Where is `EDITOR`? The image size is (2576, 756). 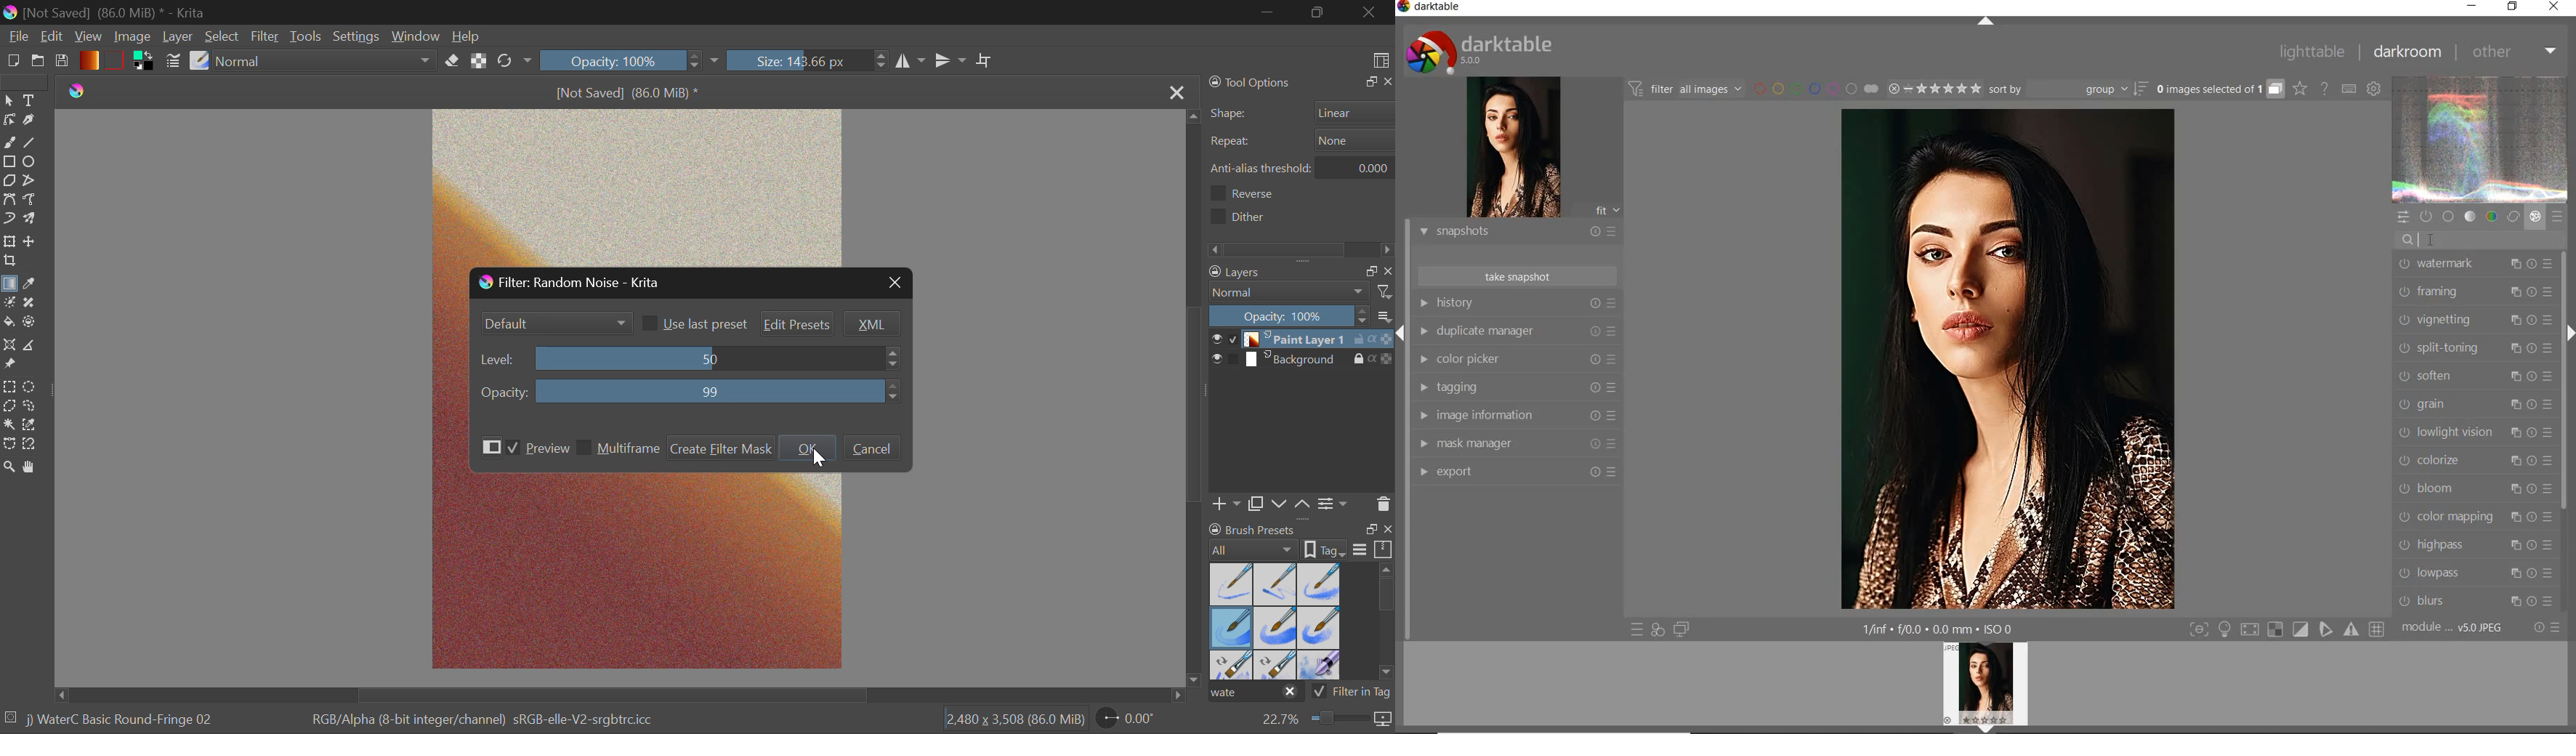
EDITOR is located at coordinates (2417, 243).